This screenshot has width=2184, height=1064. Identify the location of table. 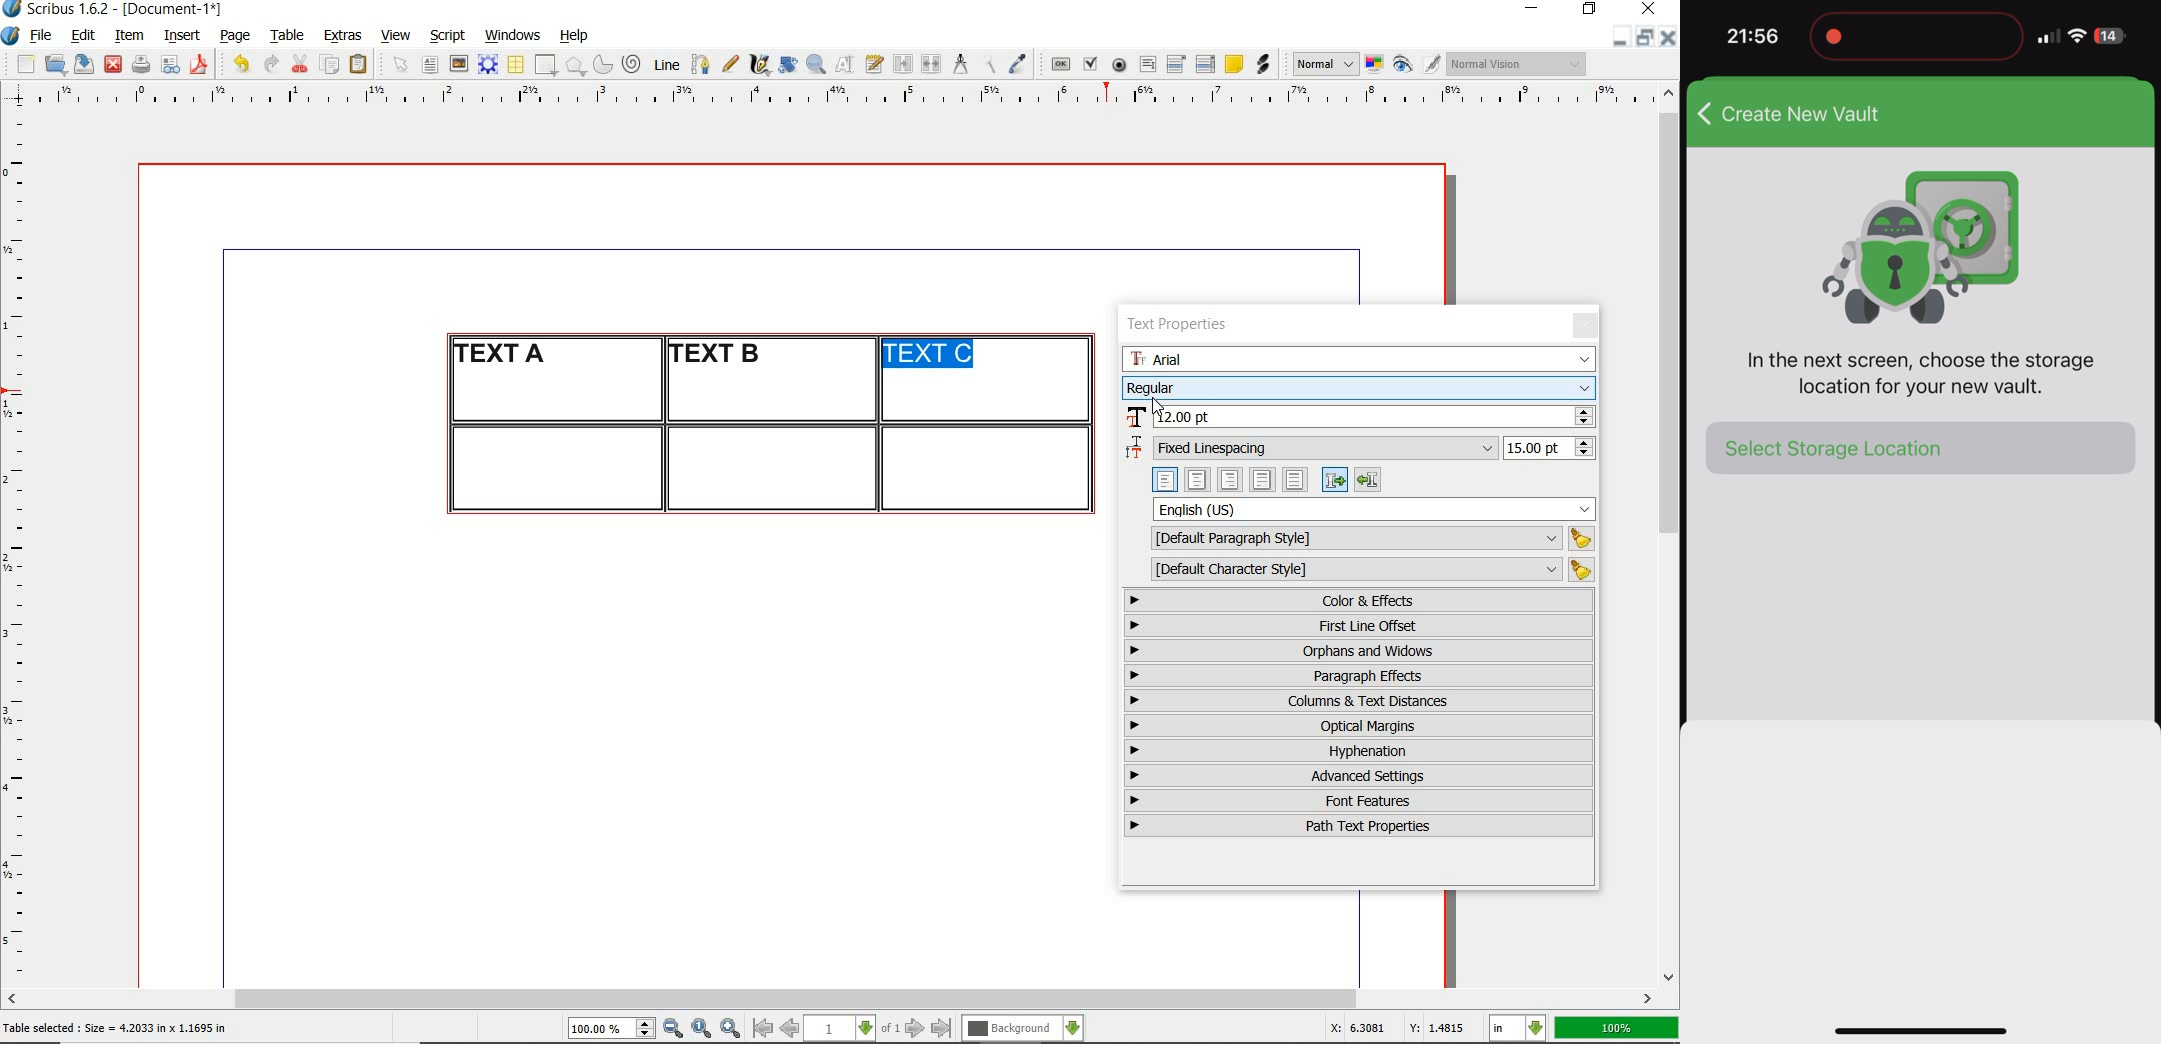
(288, 36).